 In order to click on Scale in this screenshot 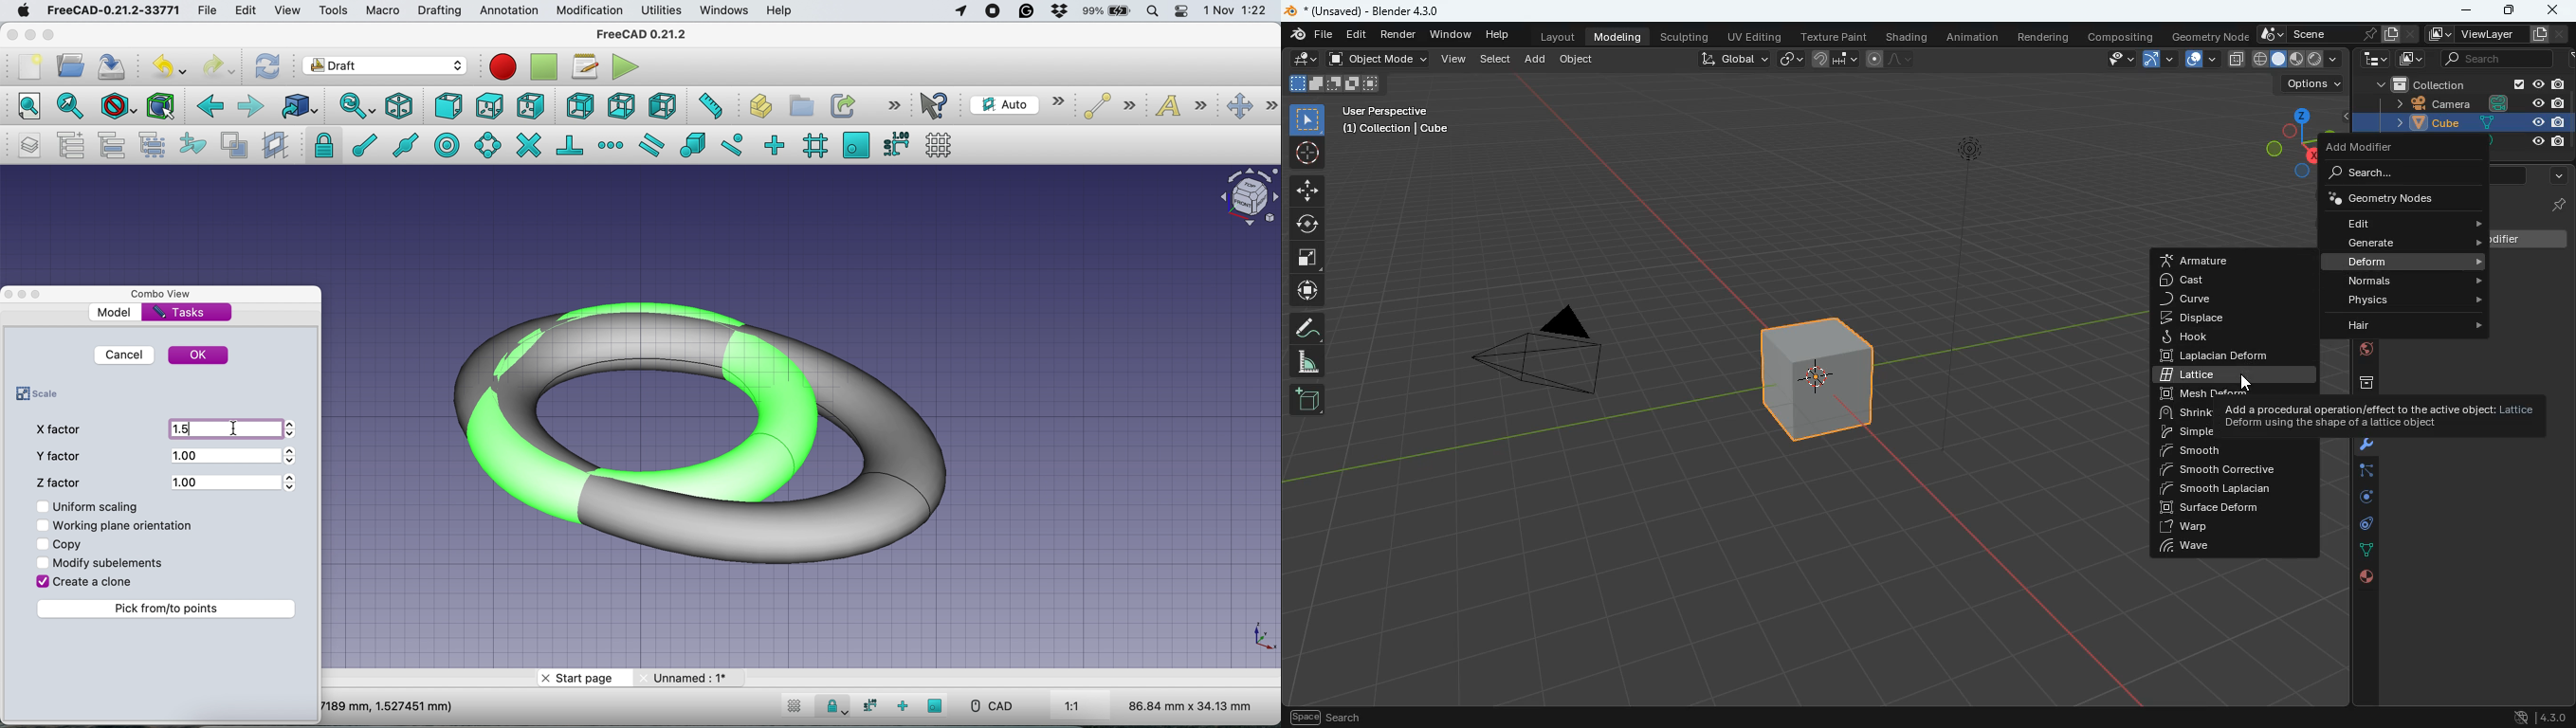, I will do `click(1261, 637)`.